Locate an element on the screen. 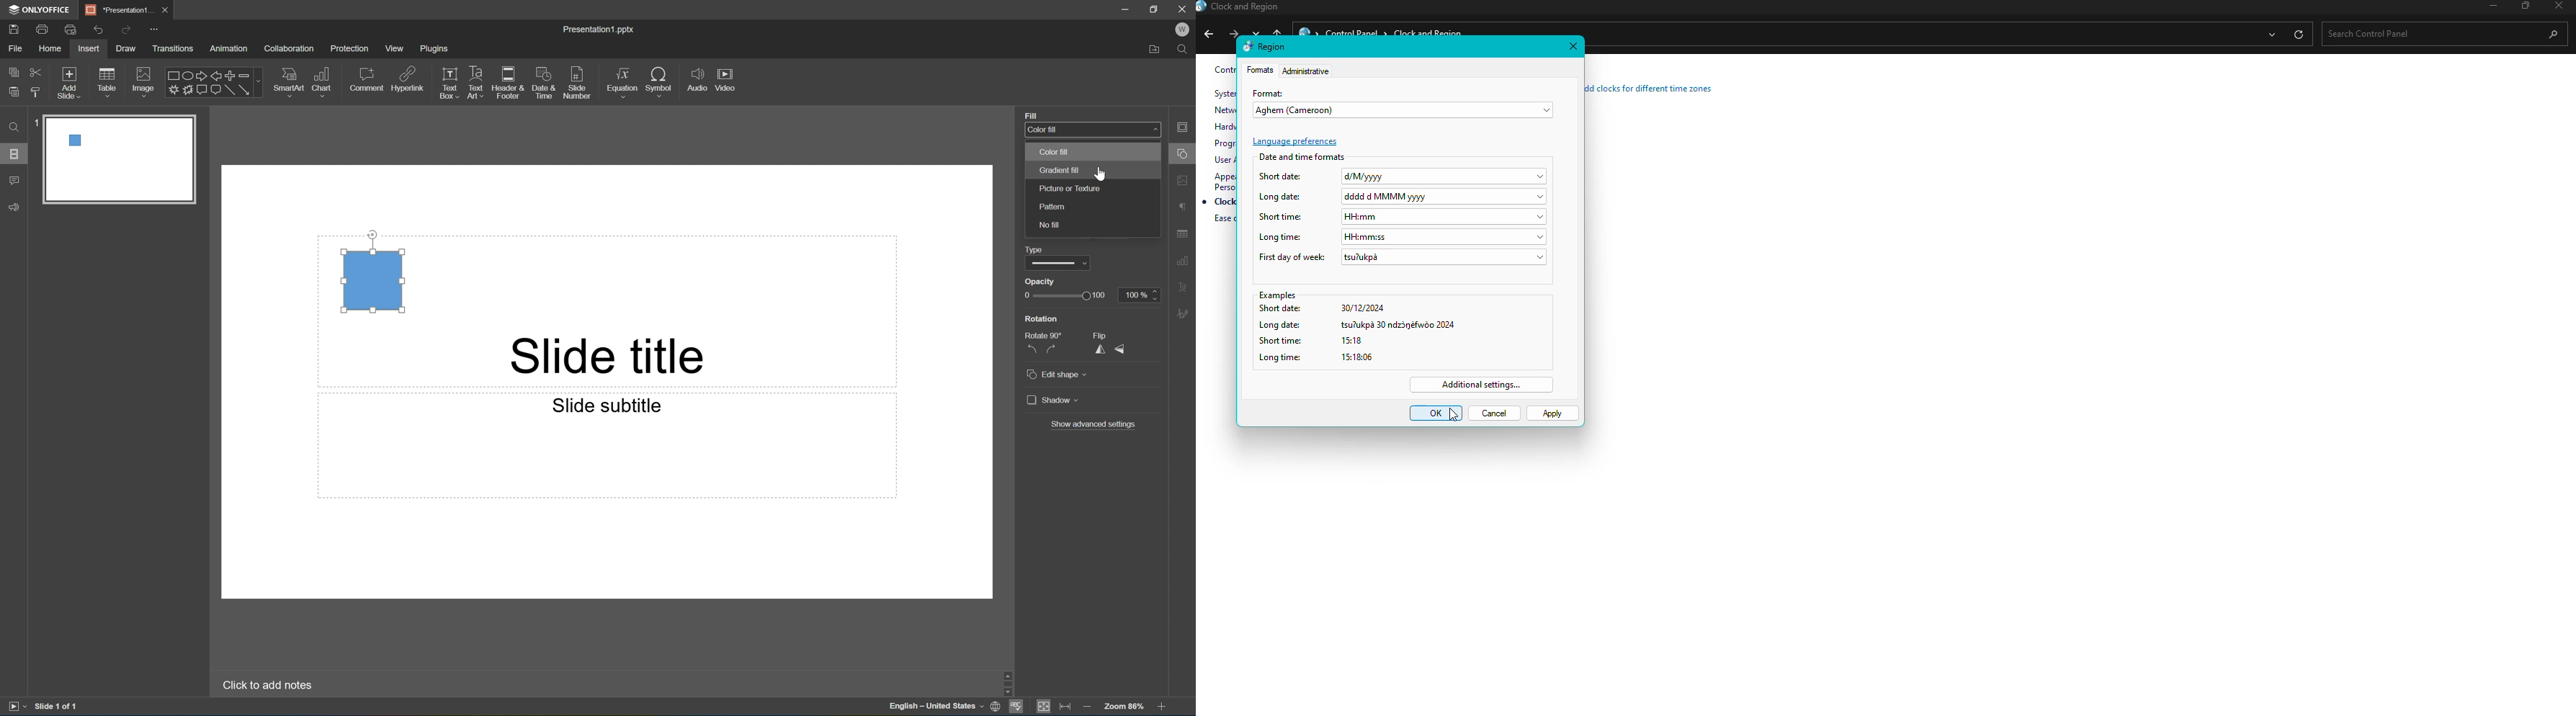  Undo is located at coordinates (98, 30).